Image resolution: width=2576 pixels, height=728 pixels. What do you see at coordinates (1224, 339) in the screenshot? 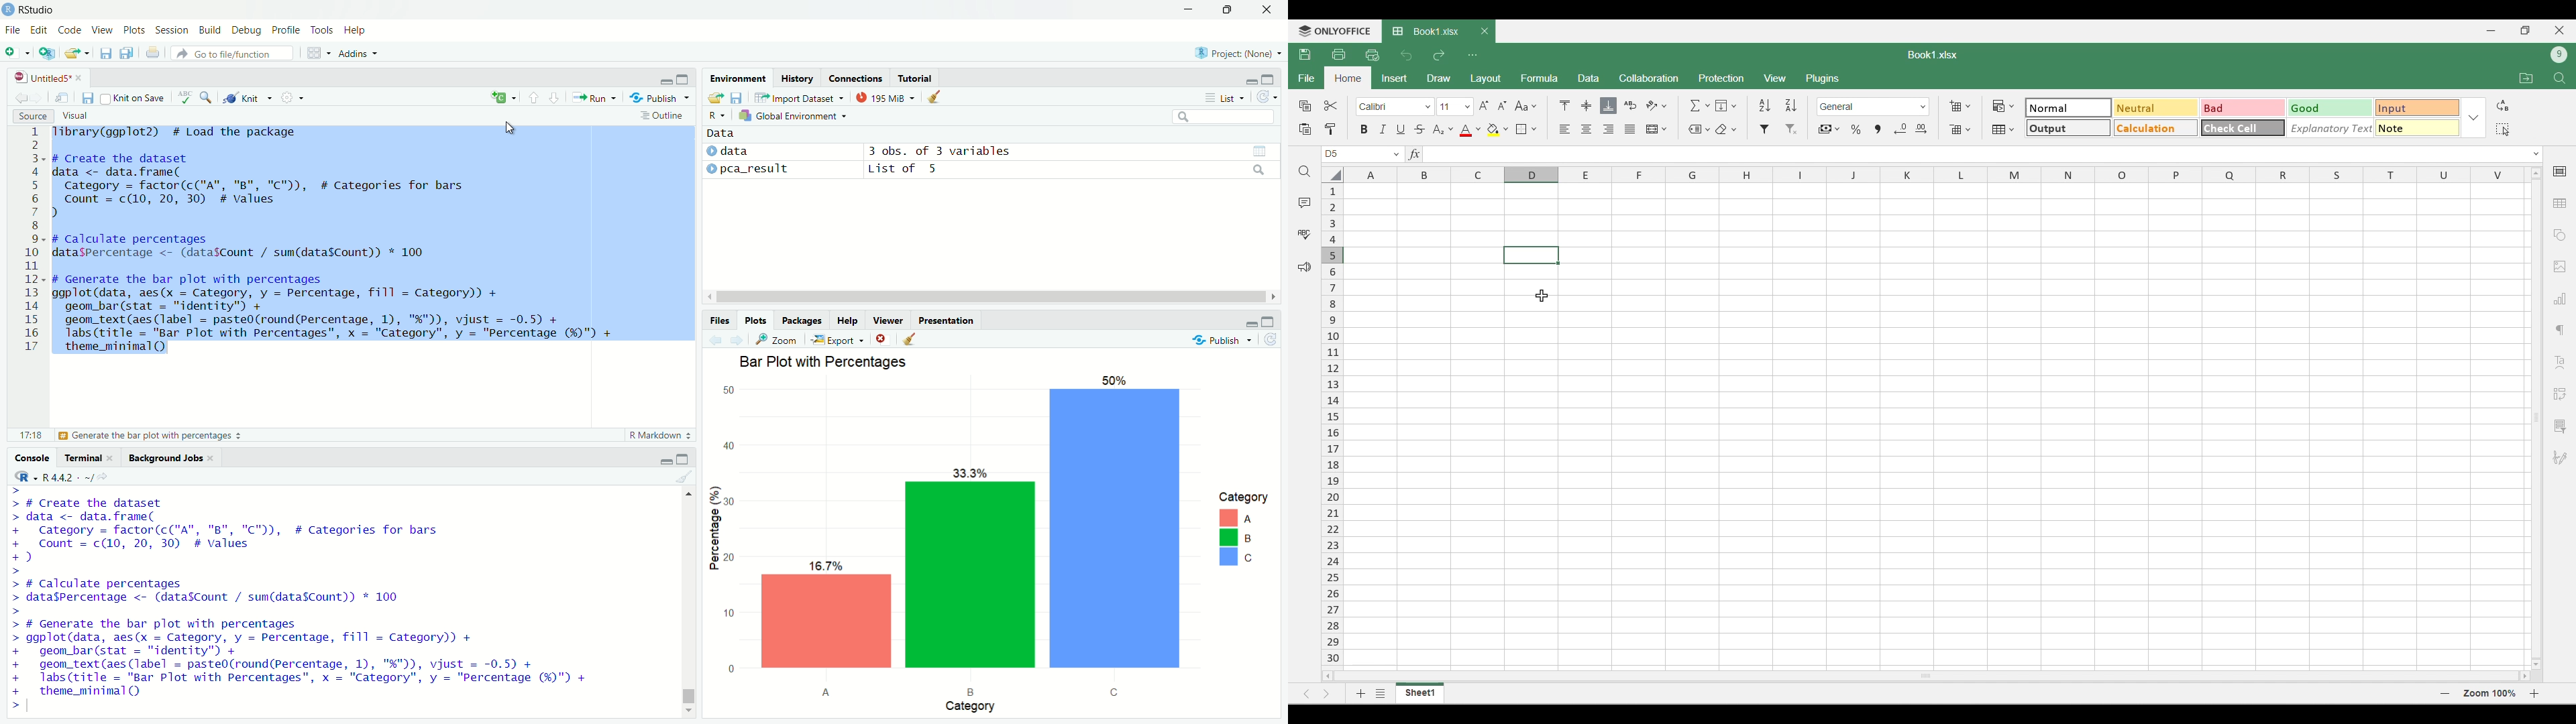
I see `publish` at bounding box center [1224, 339].